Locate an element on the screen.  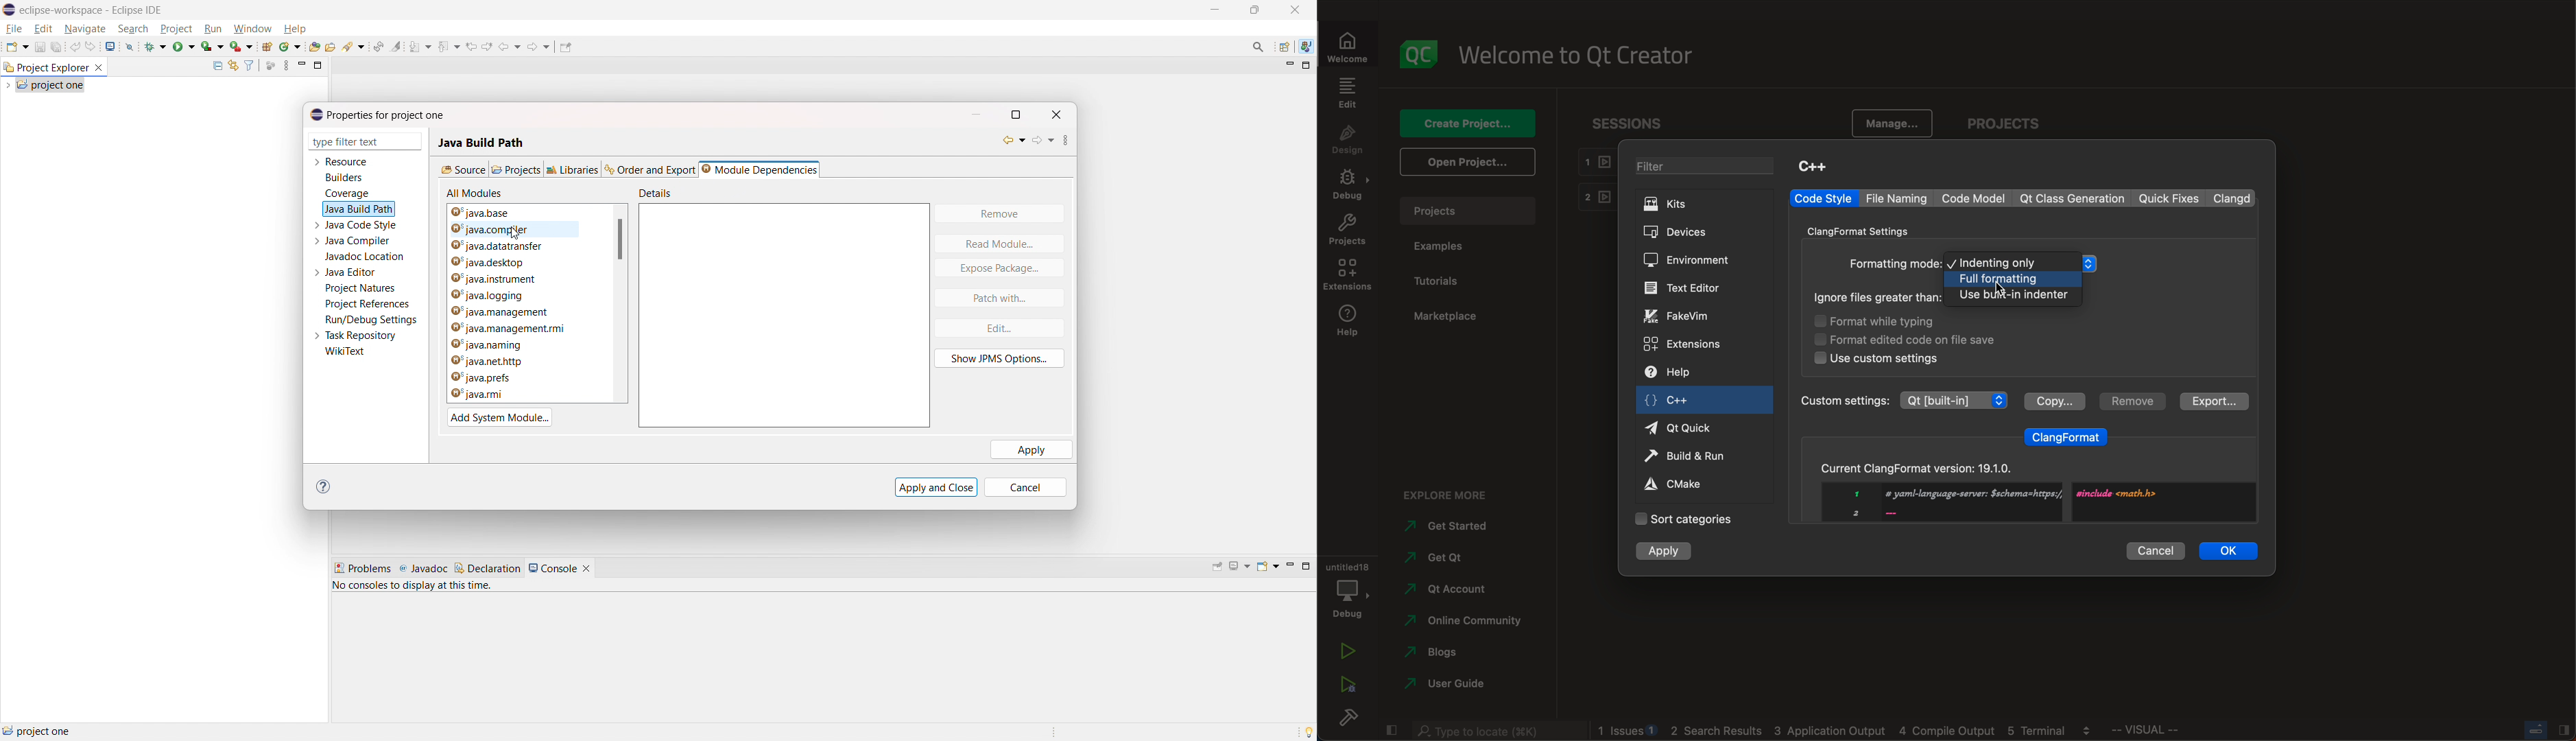
devices is located at coordinates (1688, 232).